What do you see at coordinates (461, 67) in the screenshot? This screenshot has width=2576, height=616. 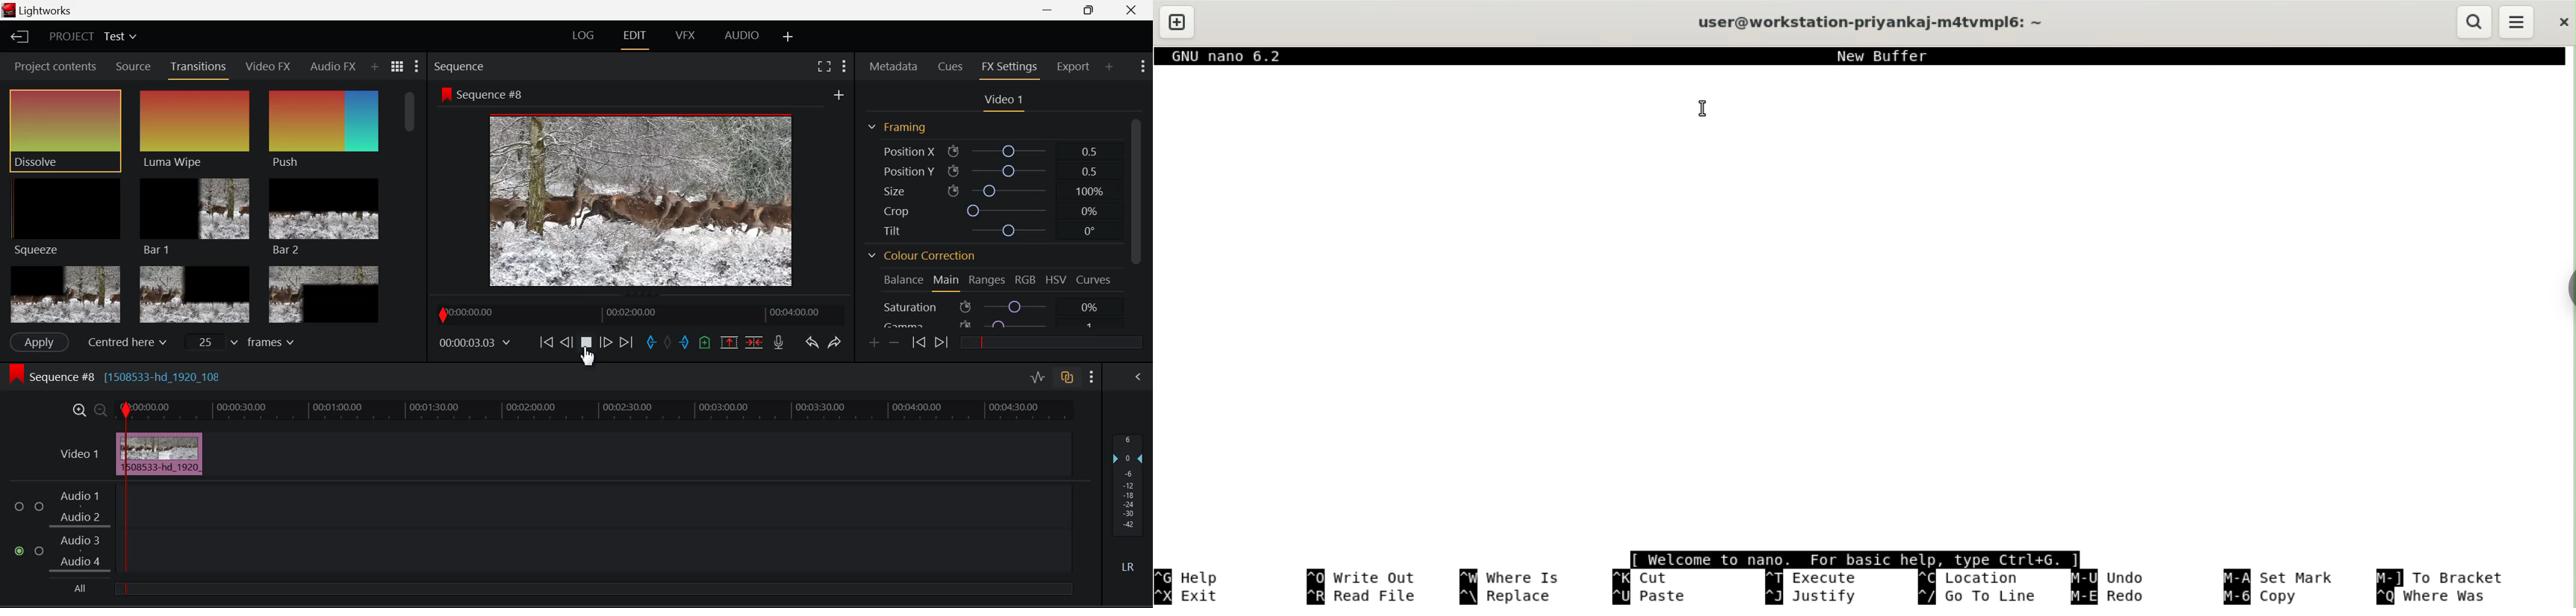 I see `Sequence Preview Section` at bounding box center [461, 67].